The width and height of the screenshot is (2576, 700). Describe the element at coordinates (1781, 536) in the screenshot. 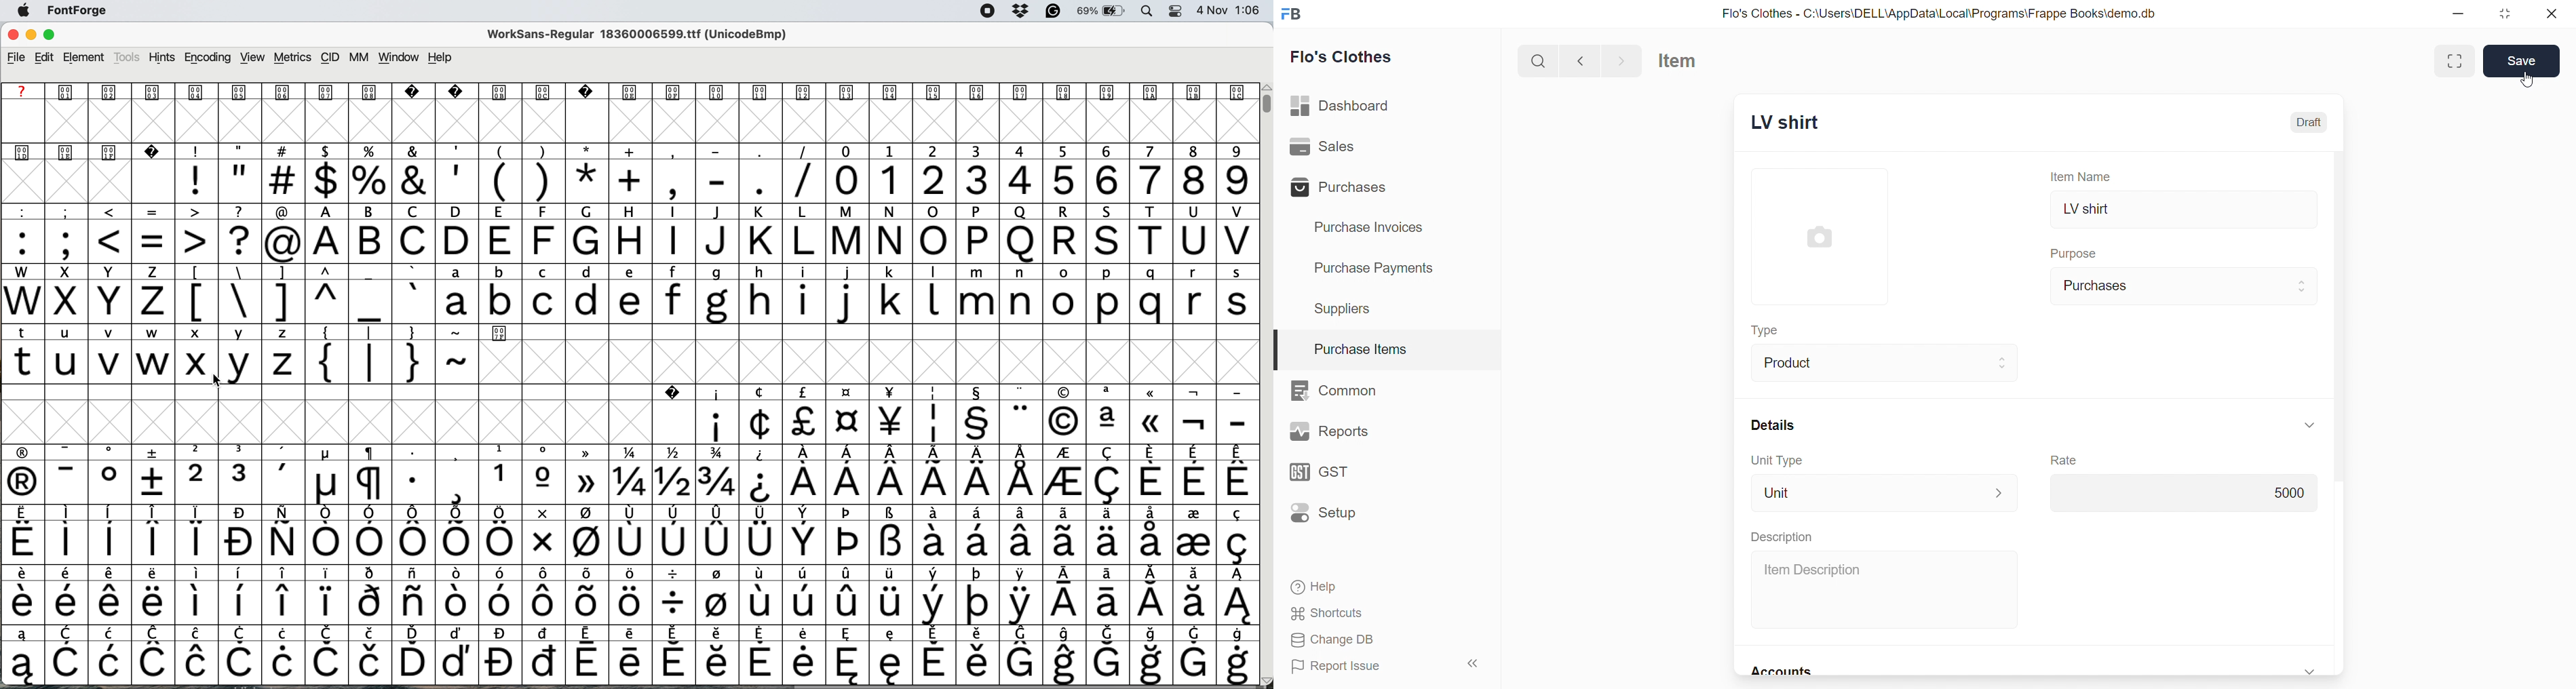

I see `Description` at that location.